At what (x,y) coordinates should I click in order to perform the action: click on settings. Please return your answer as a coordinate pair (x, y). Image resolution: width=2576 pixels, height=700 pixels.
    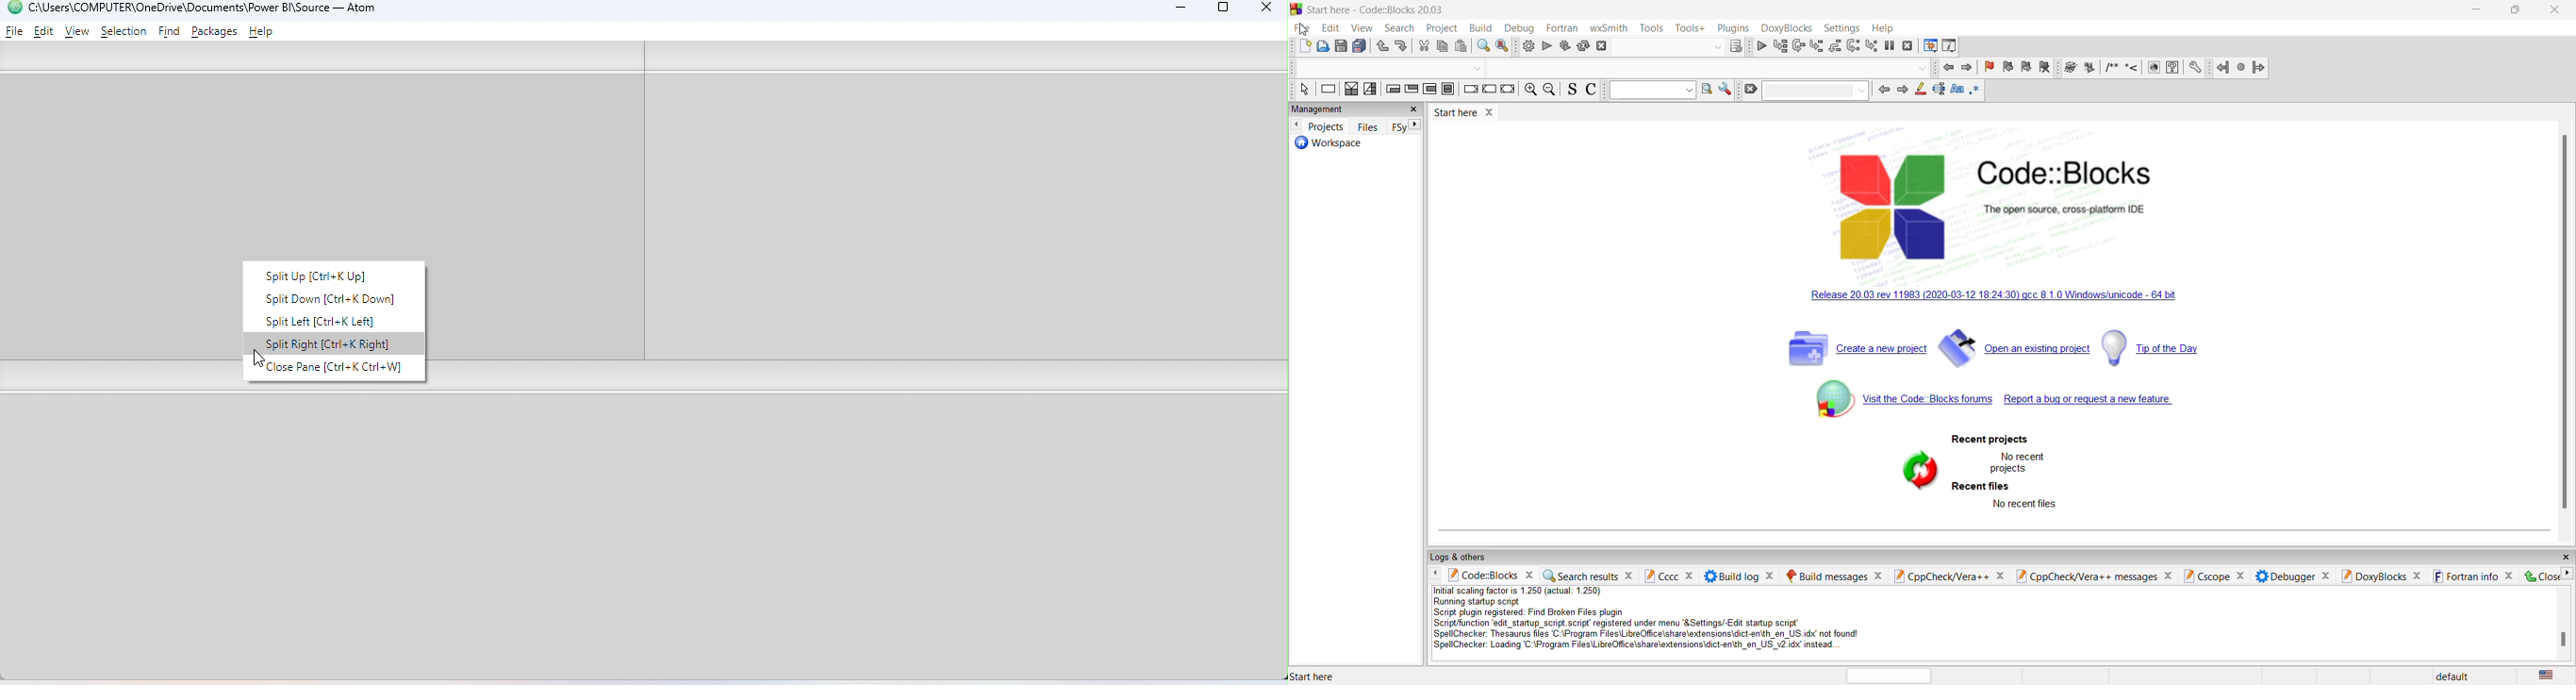
    Looking at the image, I should click on (1725, 91).